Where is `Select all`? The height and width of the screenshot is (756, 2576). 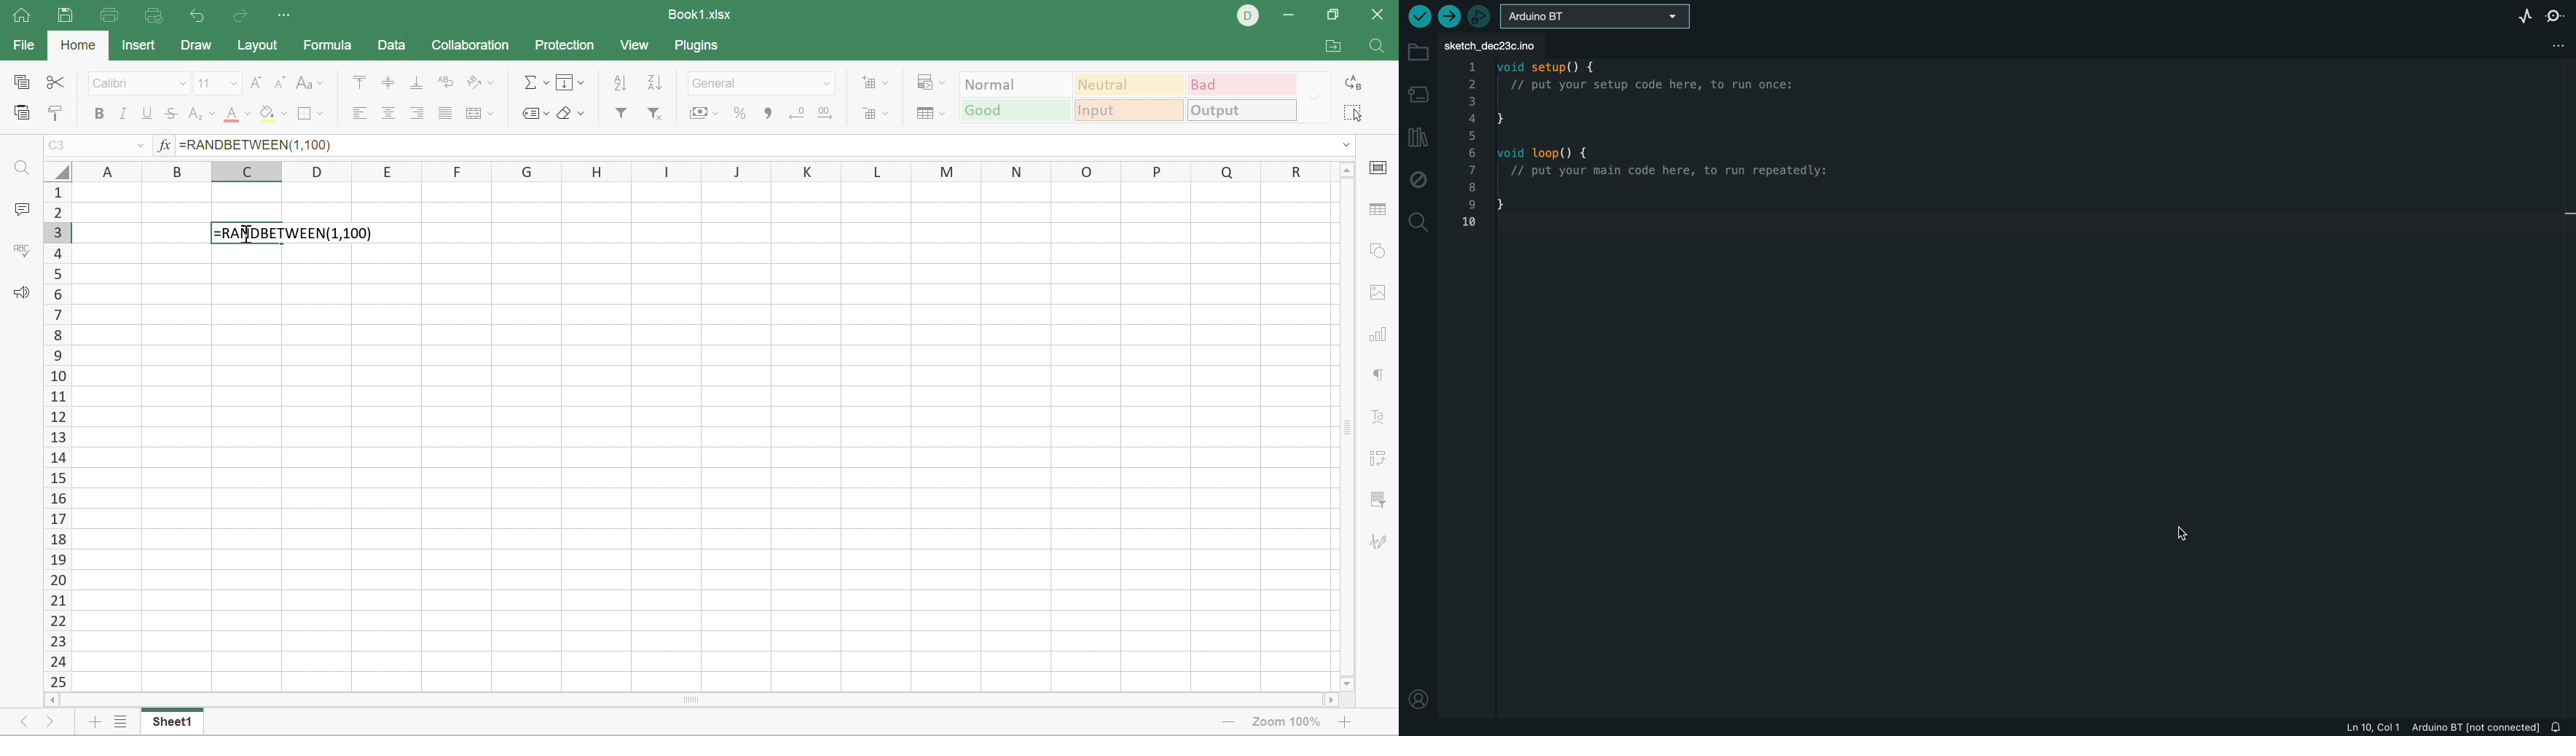
Select all is located at coordinates (1353, 114).